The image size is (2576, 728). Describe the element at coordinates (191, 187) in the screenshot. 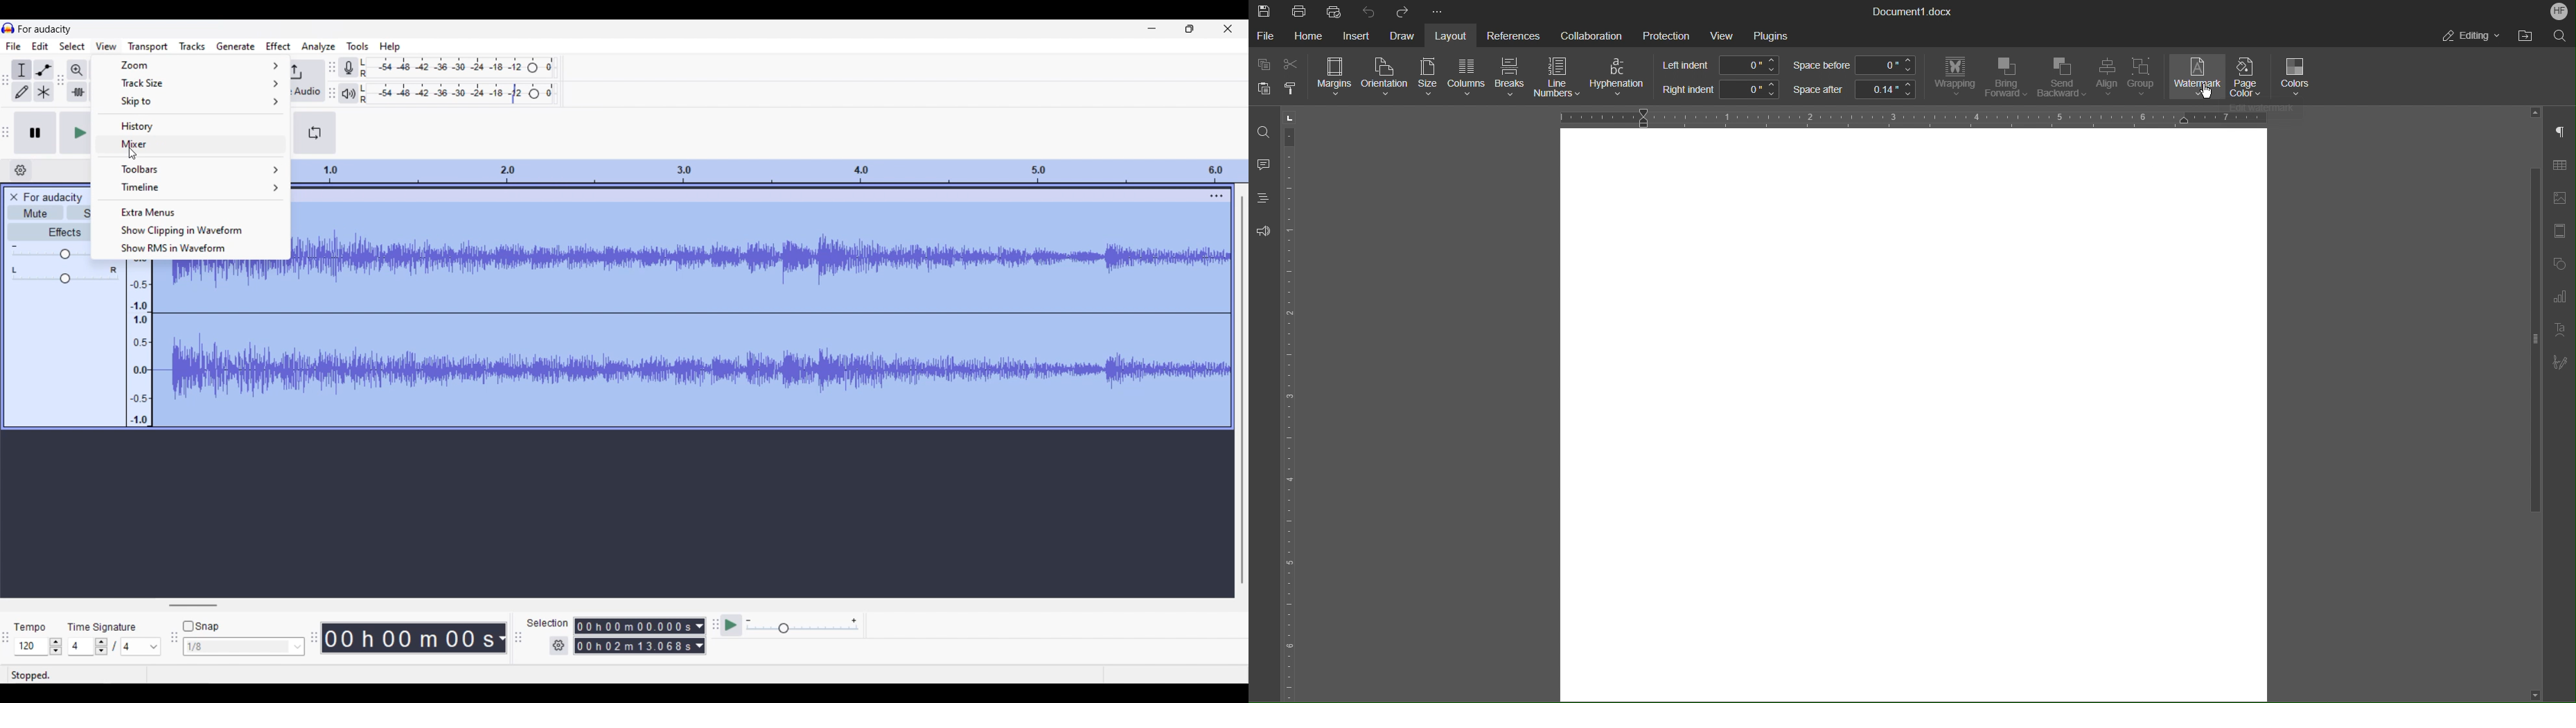

I see `Timeline options` at that location.